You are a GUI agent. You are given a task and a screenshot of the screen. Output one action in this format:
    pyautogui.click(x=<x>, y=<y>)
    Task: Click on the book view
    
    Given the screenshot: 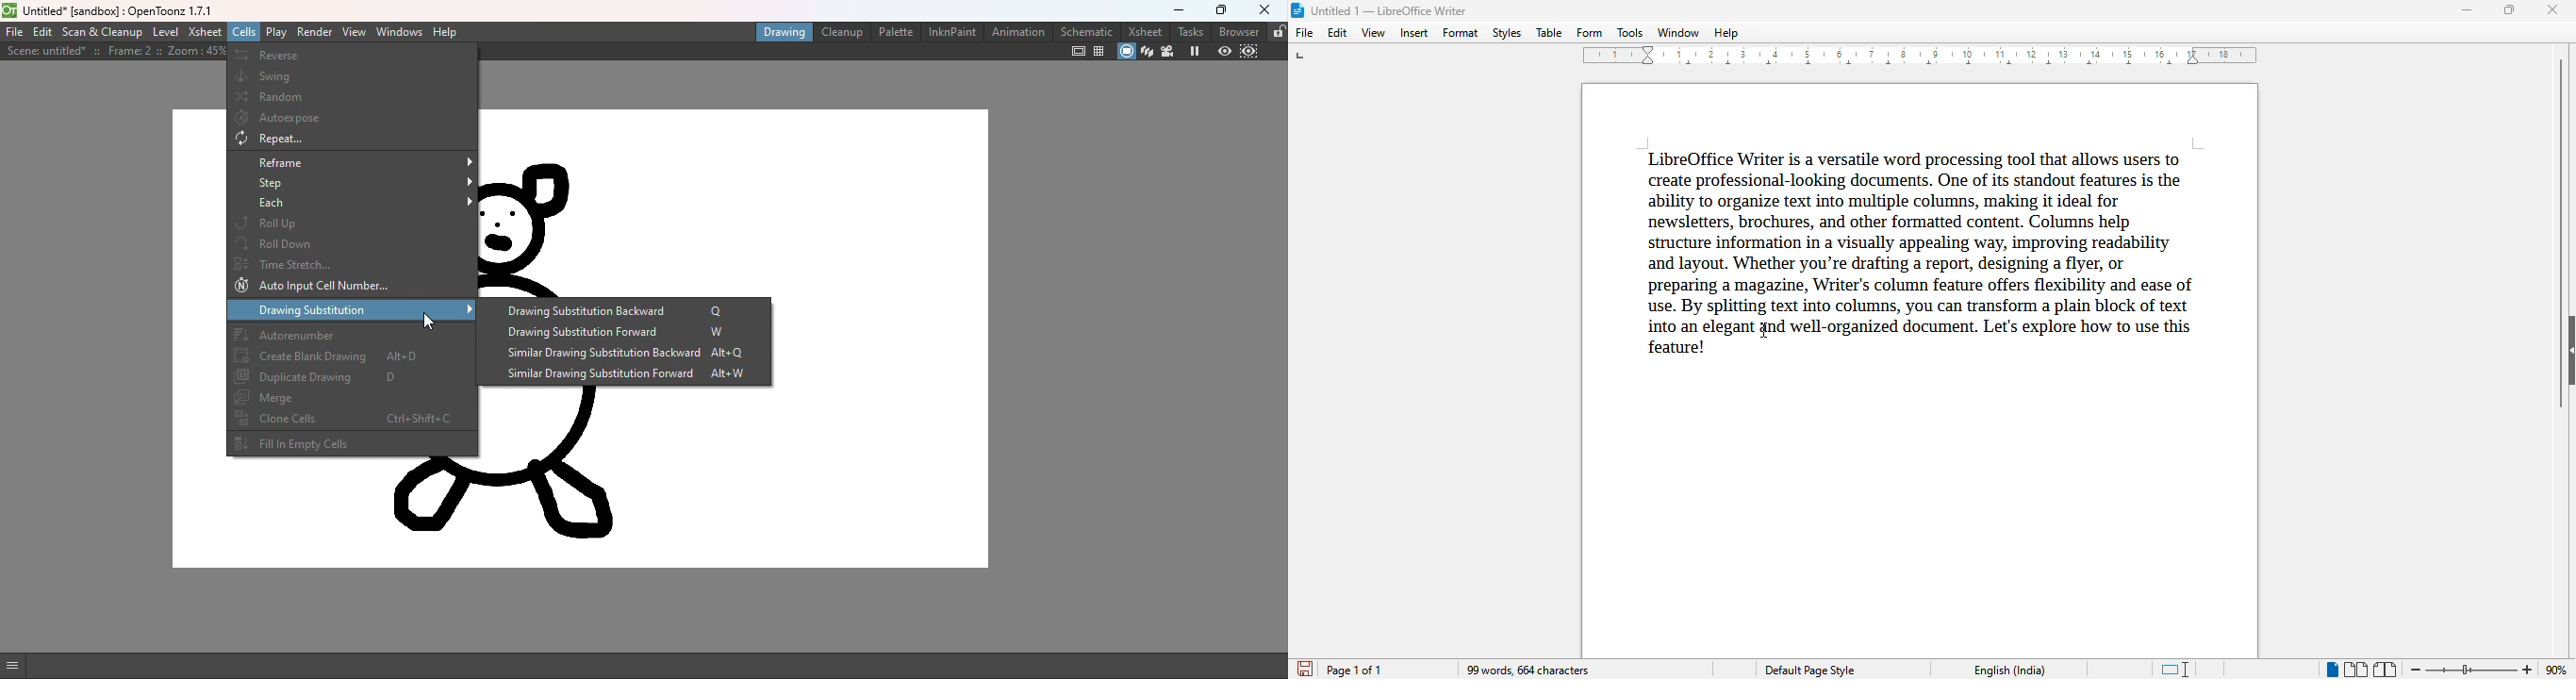 What is the action you would take?
    pyautogui.click(x=2386, y=670)
    